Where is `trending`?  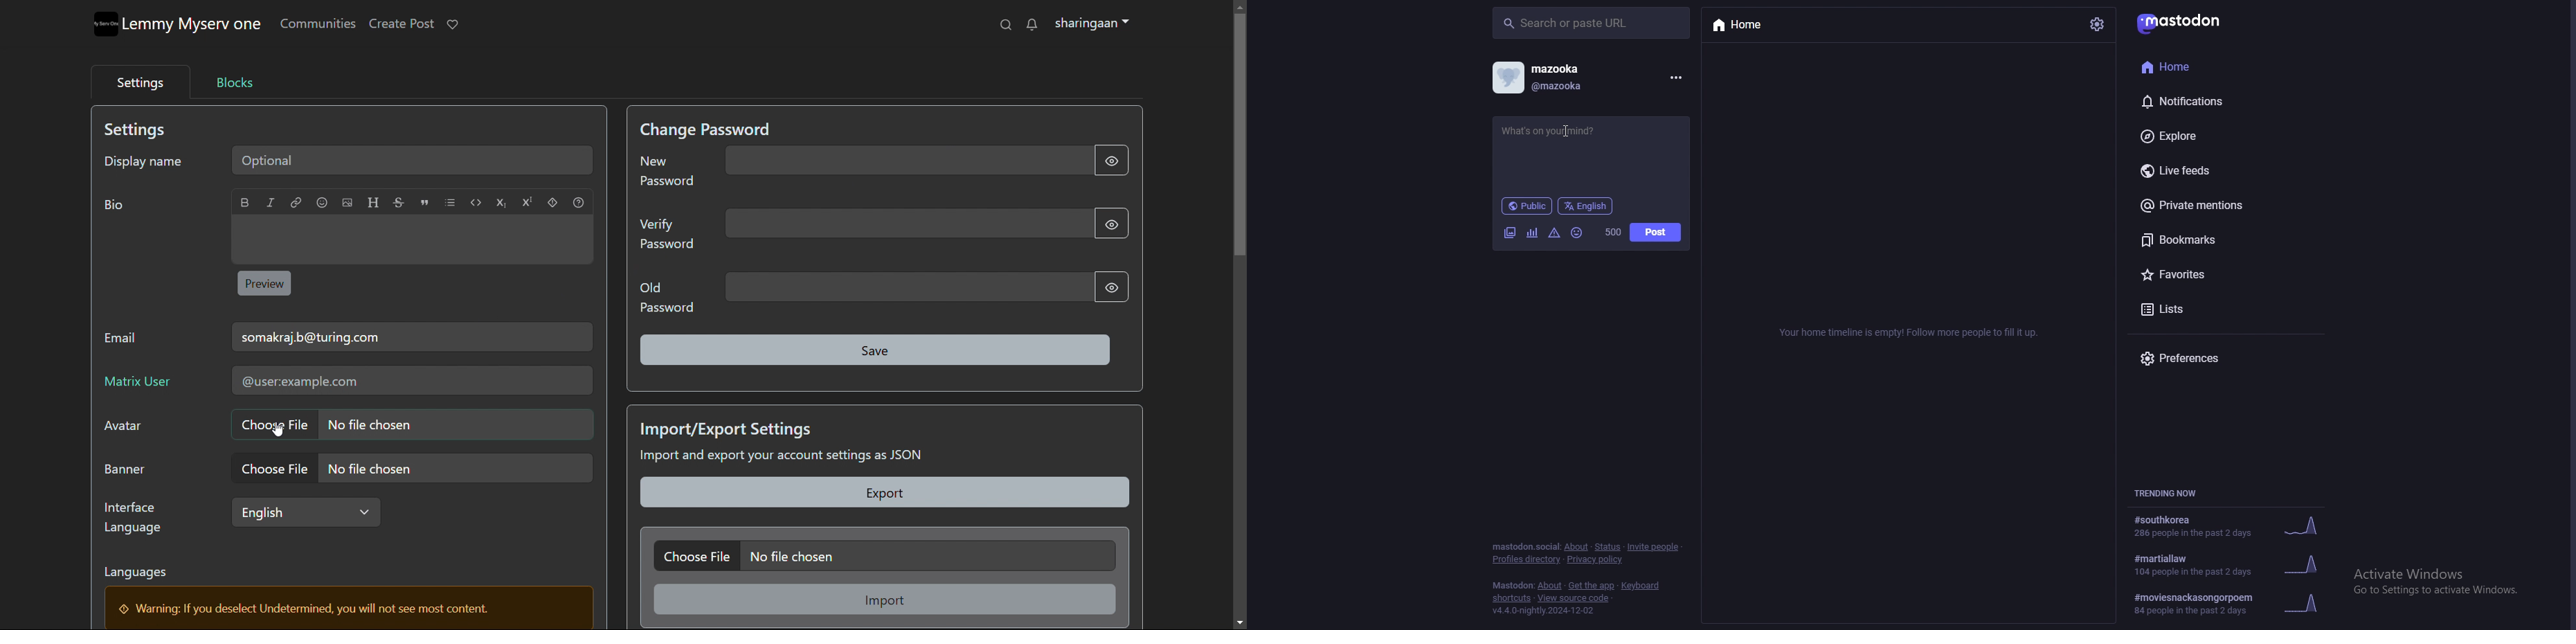 trending is located at coordinates (2230, 604).